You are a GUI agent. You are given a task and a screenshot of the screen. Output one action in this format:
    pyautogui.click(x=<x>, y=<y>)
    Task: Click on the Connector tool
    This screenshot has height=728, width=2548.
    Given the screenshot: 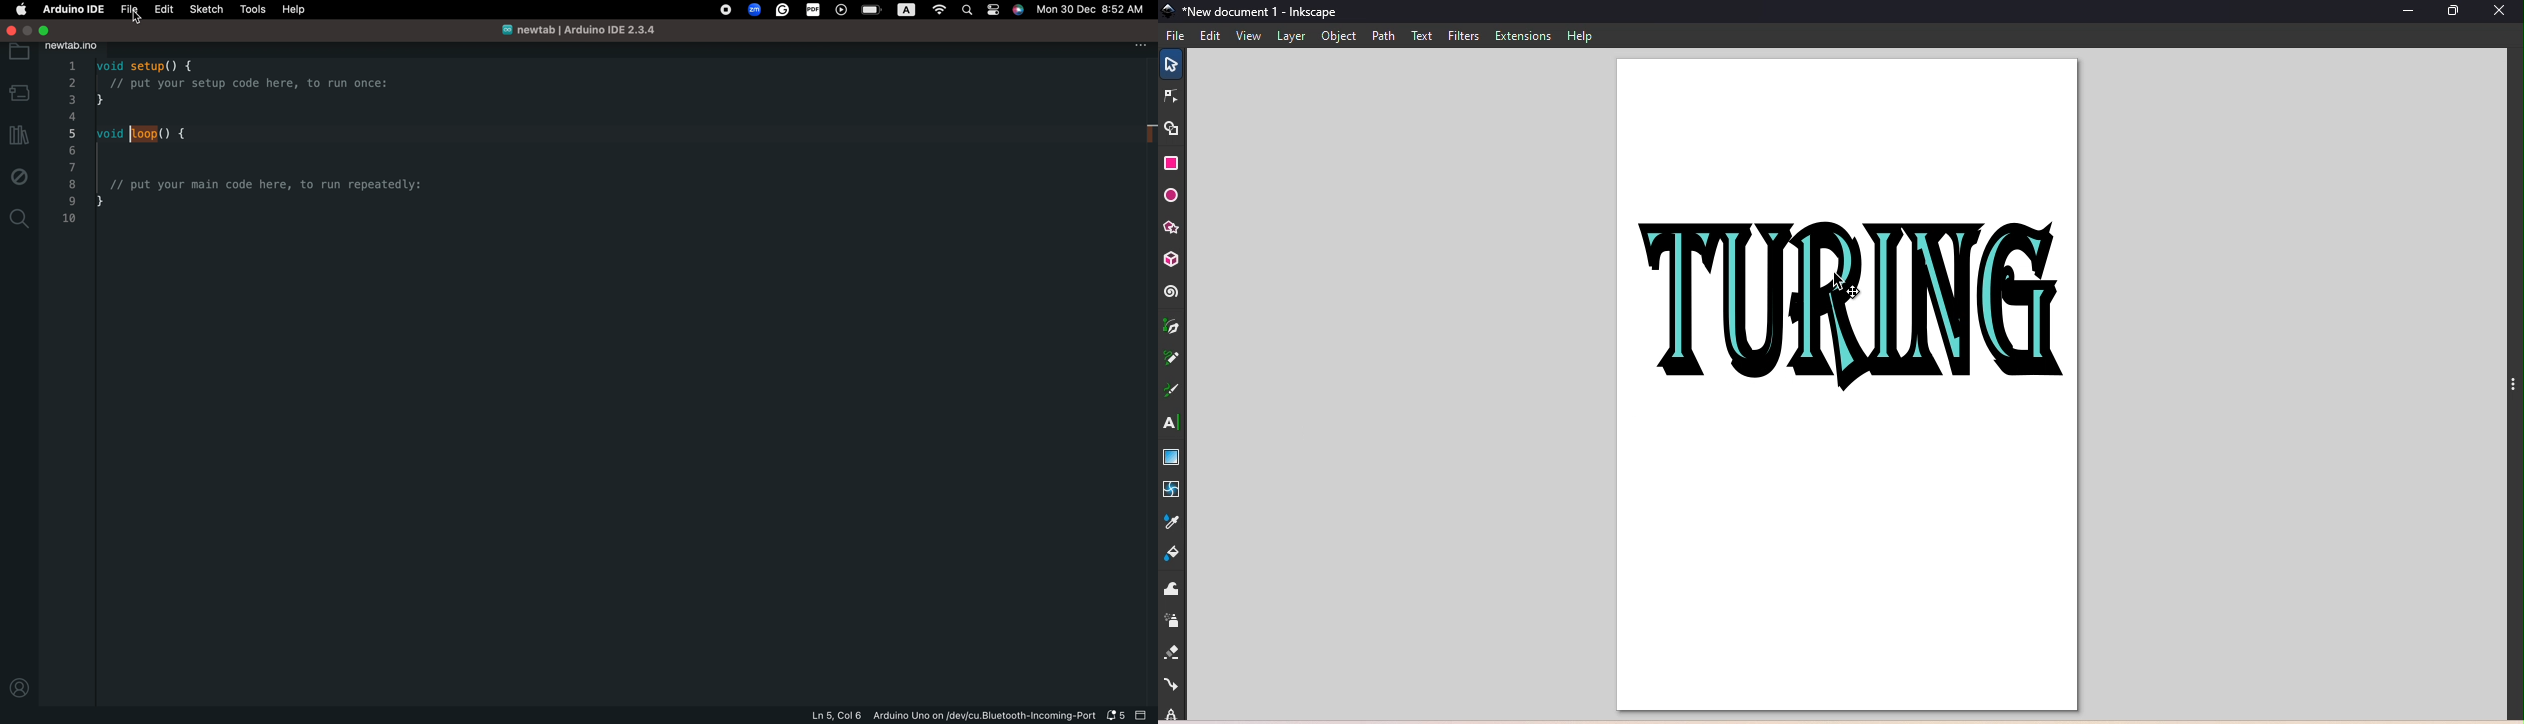 What is the action you would take?
    pyautogui.click(x=1173, y=685)
    